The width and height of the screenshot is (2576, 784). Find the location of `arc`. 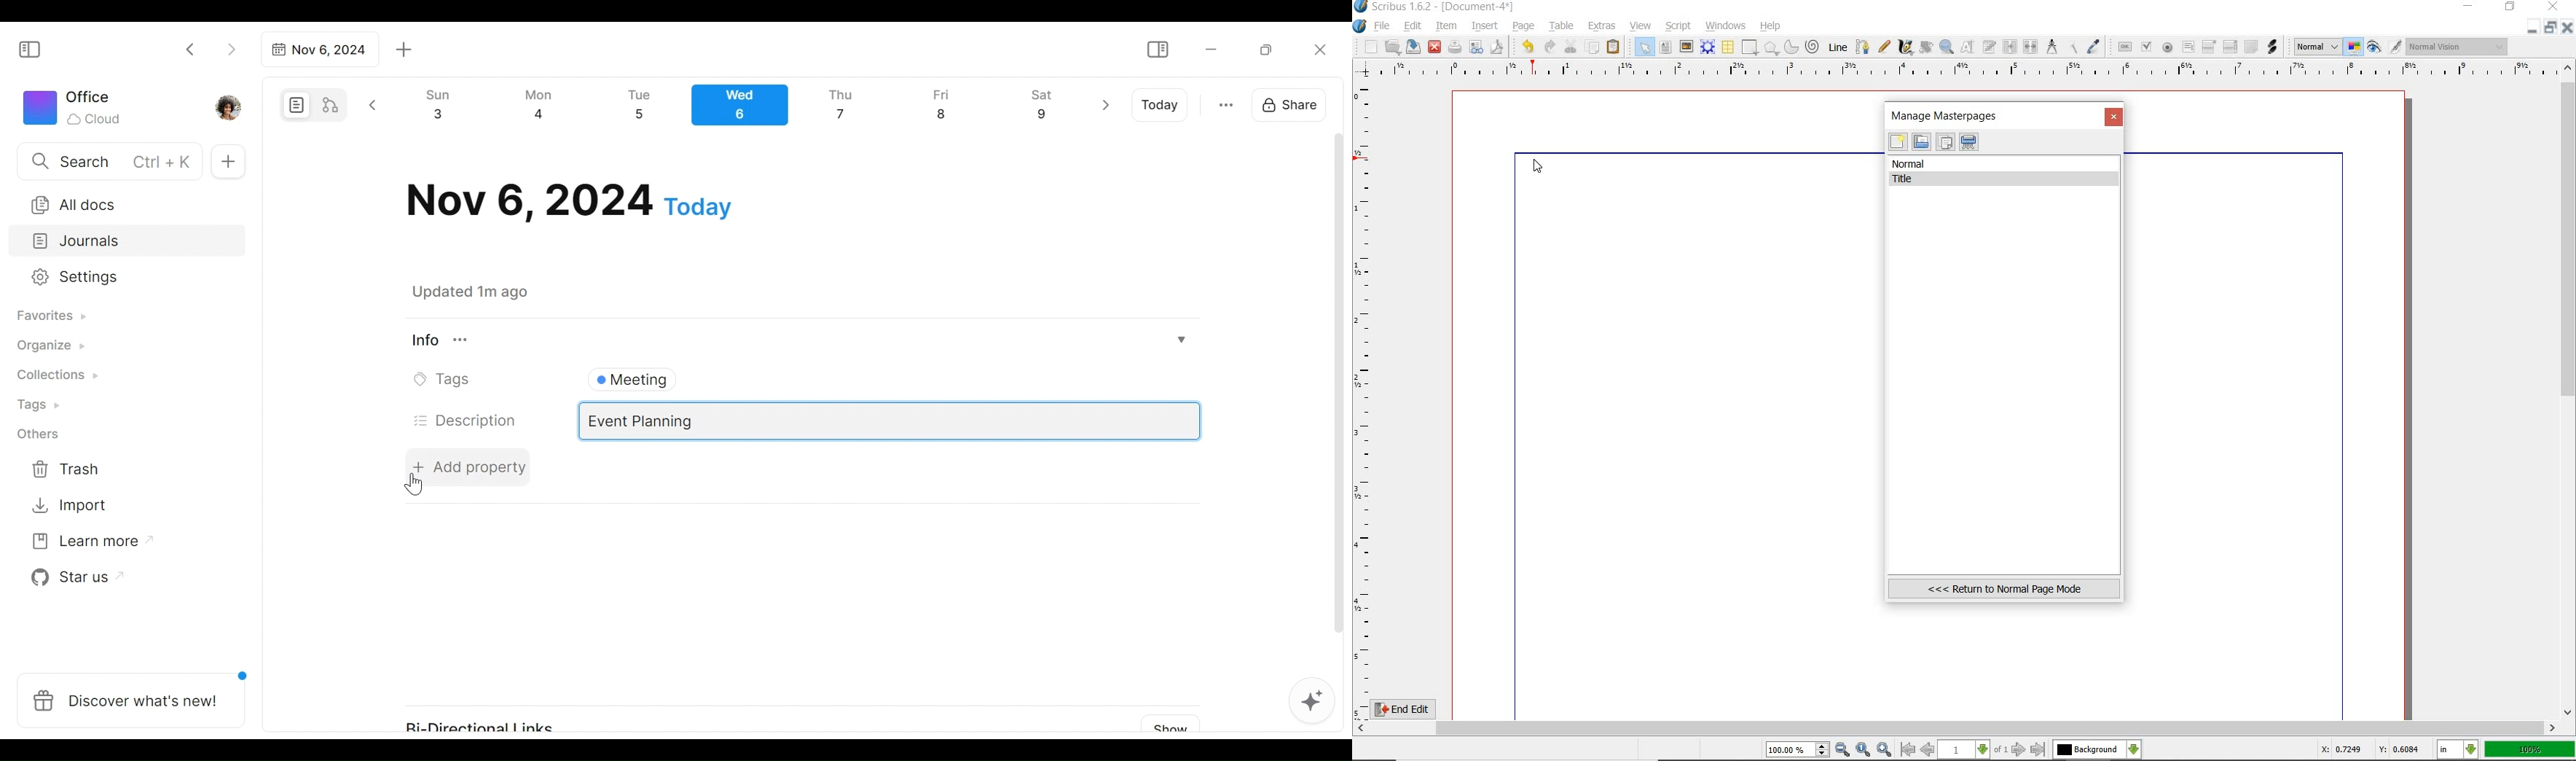

arc is located at coordinates (1790, 47).